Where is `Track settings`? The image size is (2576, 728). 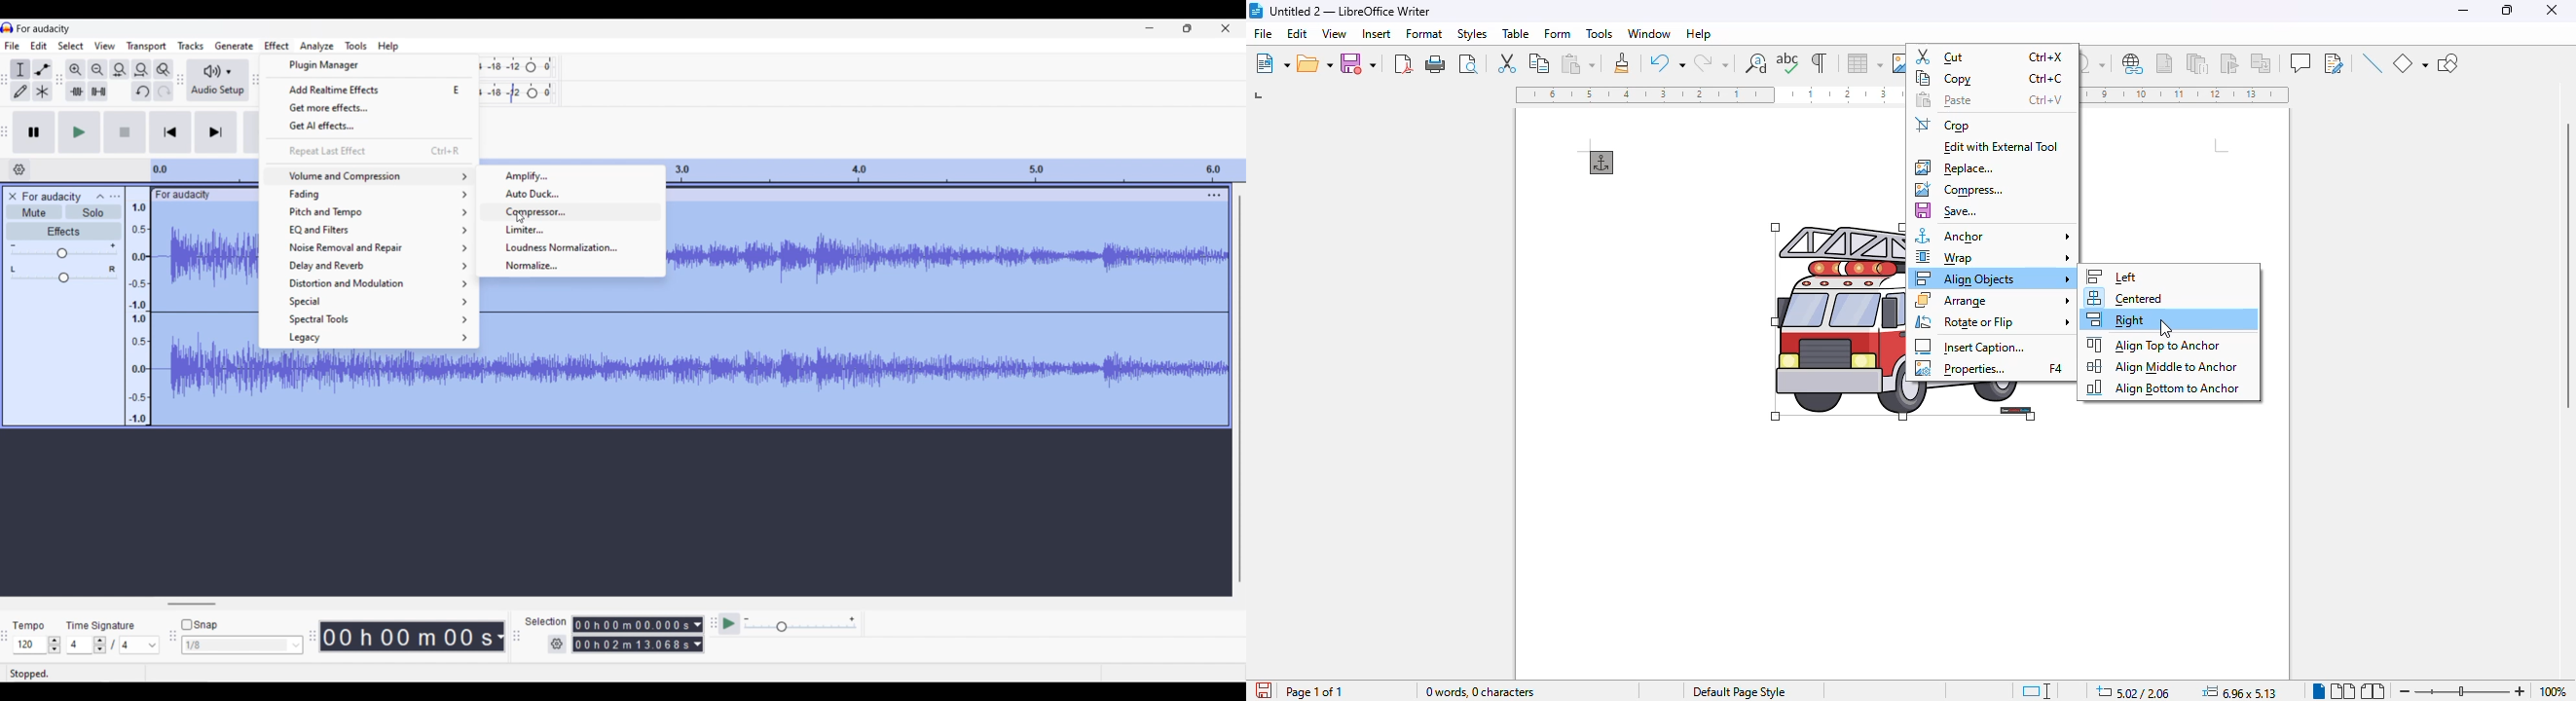
Track settings is located at coordinates (1214, 195).